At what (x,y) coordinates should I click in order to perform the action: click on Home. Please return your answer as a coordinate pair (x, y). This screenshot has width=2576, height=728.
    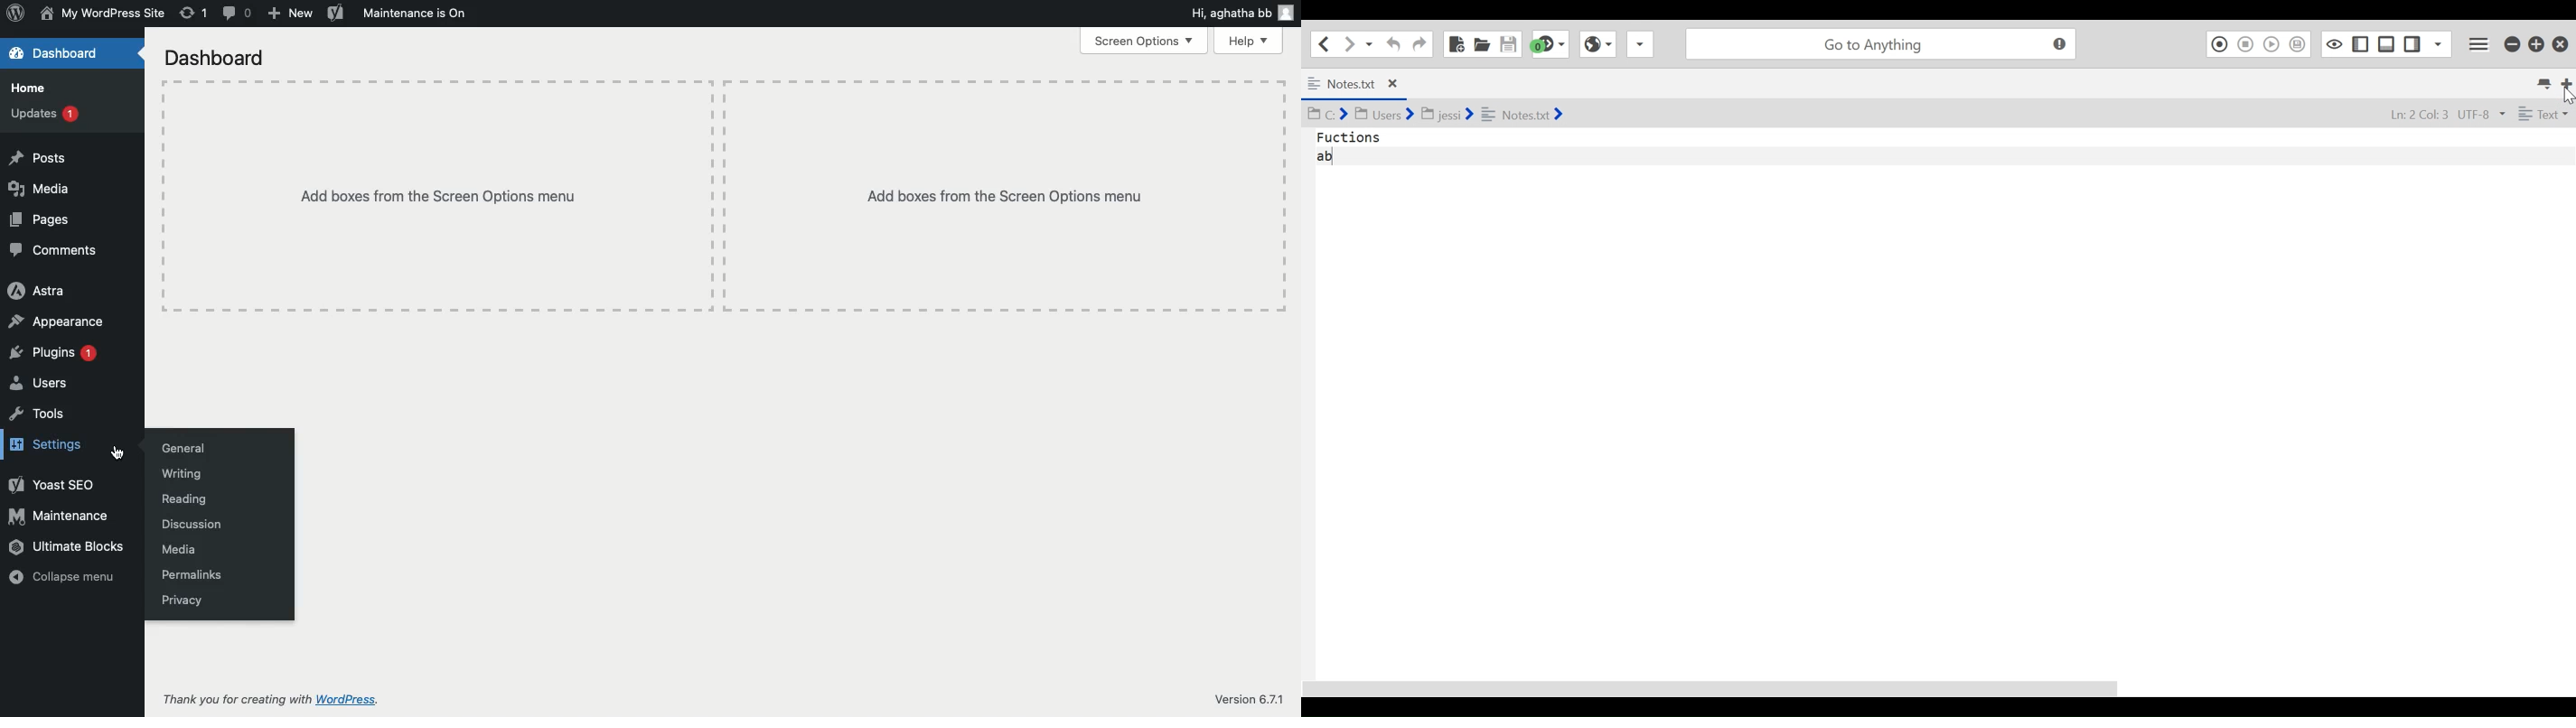
    Looking at the image, I should click on (29, 89).